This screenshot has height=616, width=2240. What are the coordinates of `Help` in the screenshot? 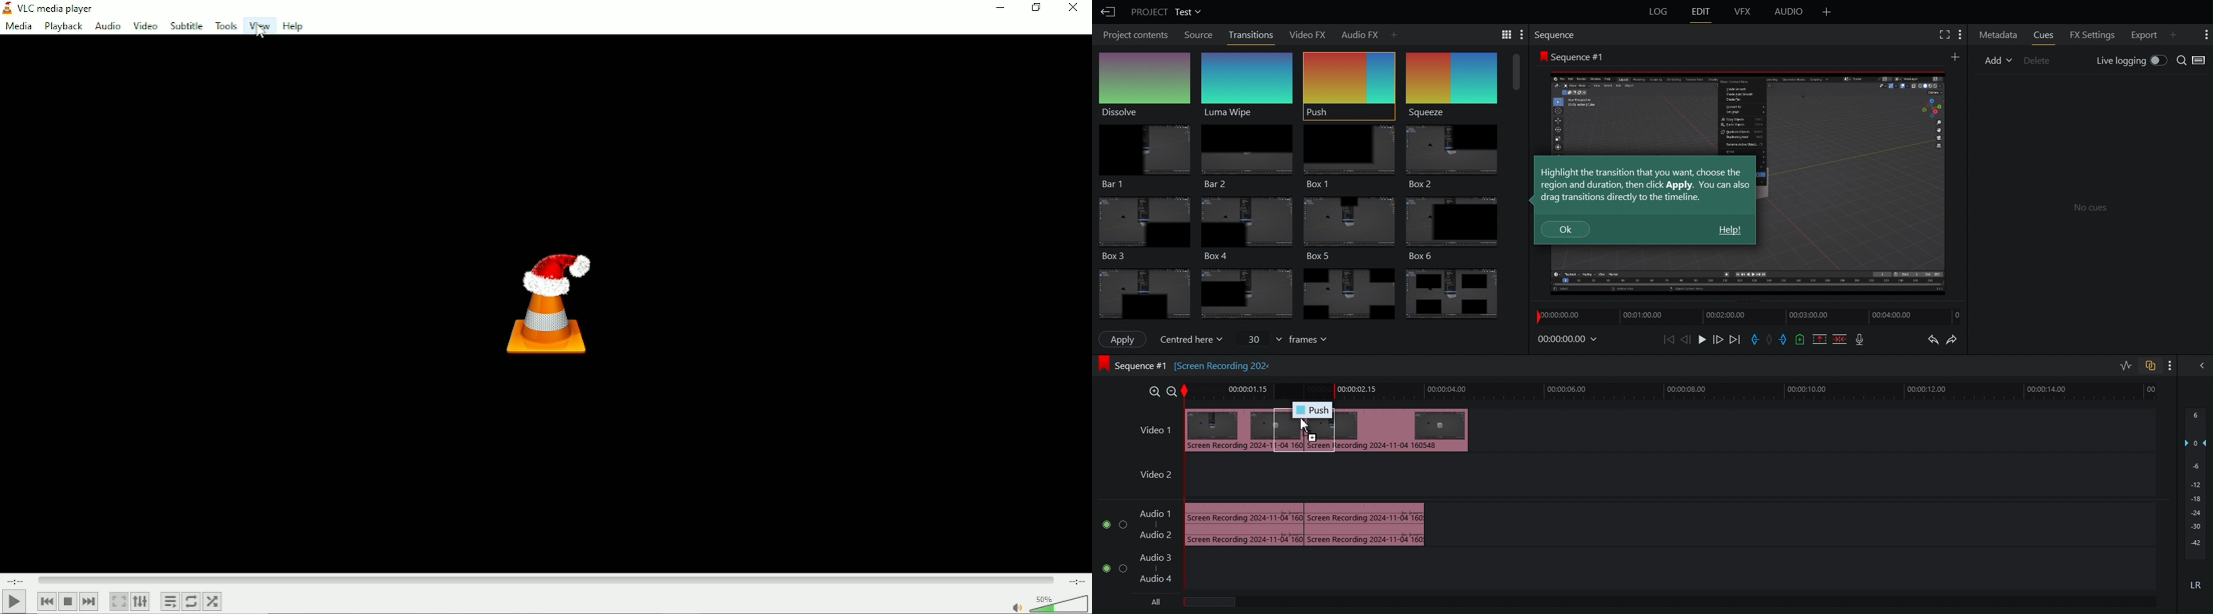 It's located at (292, 26).